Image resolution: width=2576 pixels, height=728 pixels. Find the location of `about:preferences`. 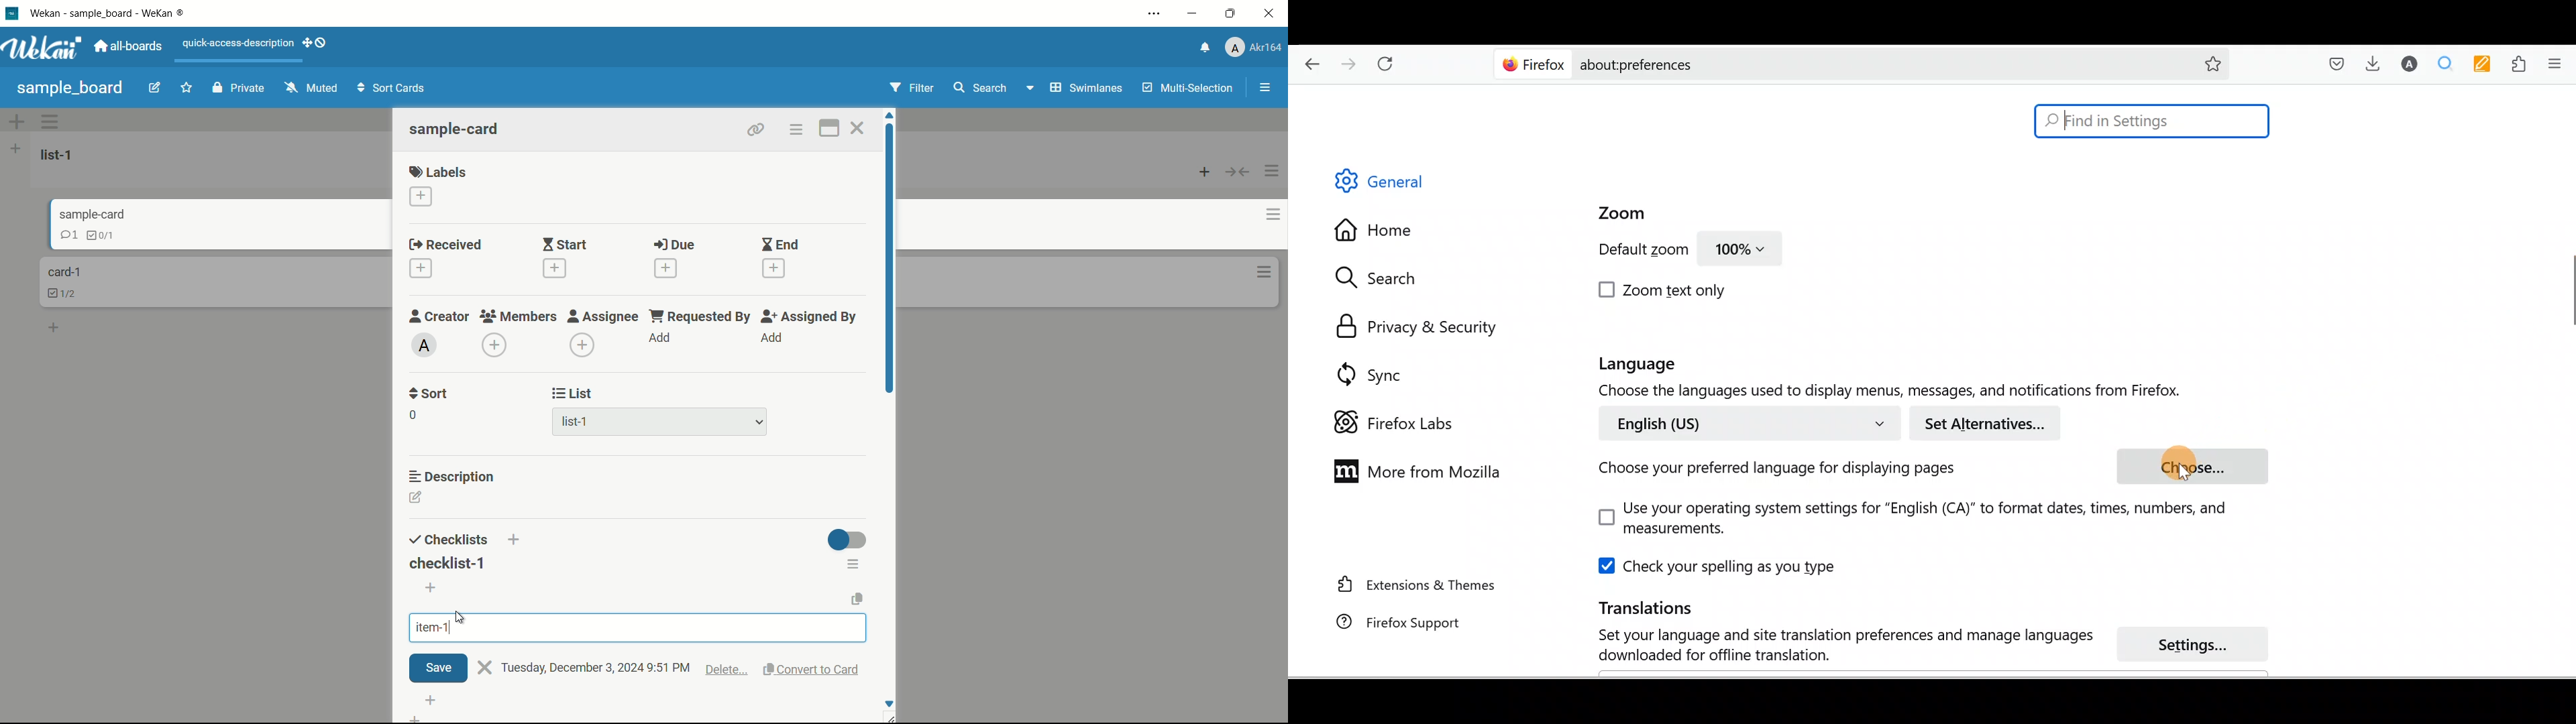

about:preferences is located at coordinates (1823, 63).